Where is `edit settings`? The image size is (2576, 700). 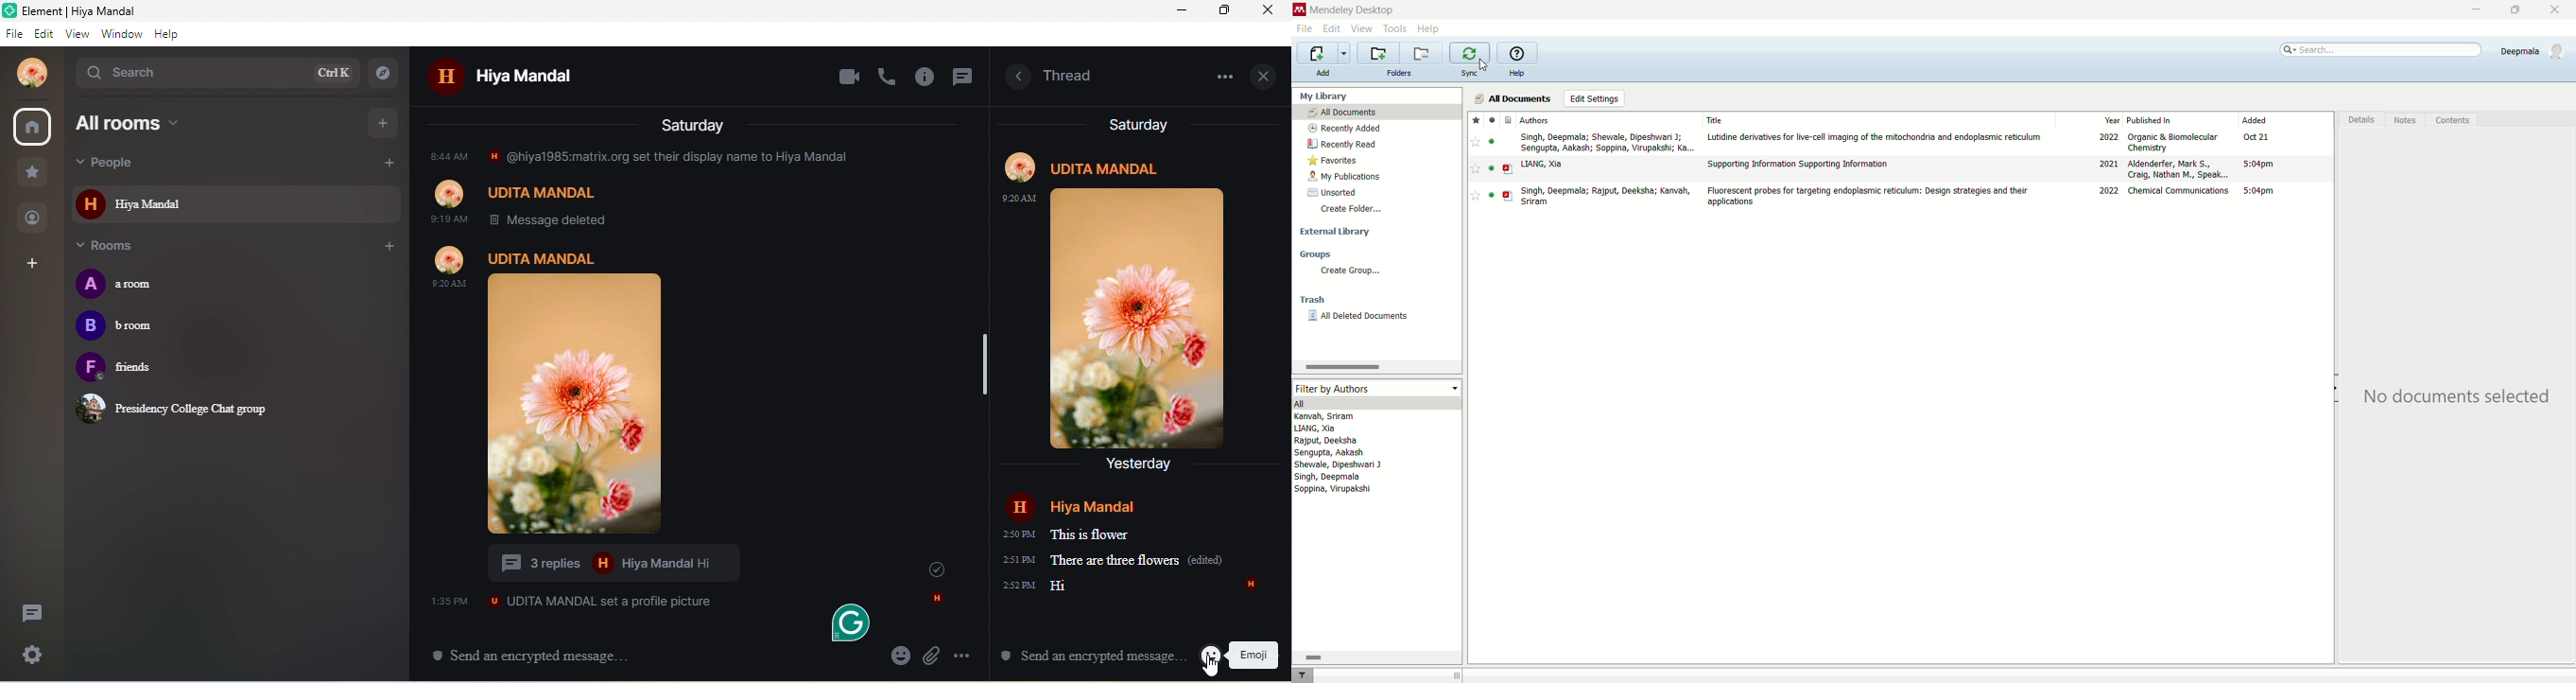 edit settings is located at coordinates (1594, 98).